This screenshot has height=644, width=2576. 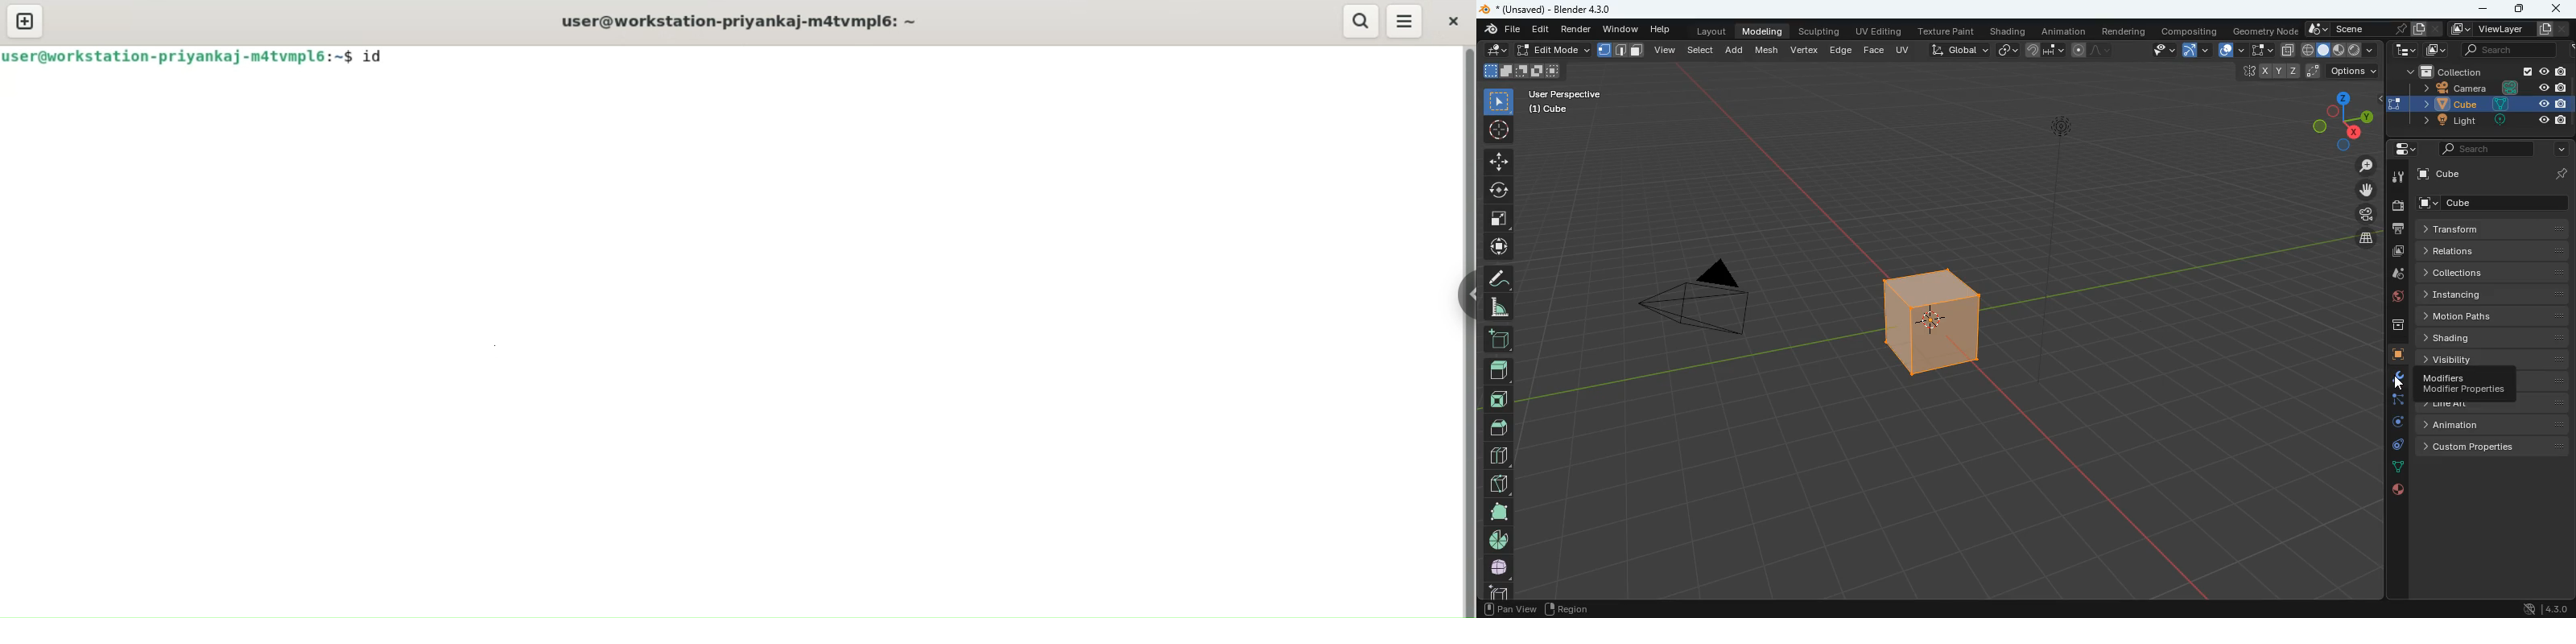 What do you see at coordinates (2391, 275) in the screenshot?
I see `drop` at bounding box center [2391, 275].